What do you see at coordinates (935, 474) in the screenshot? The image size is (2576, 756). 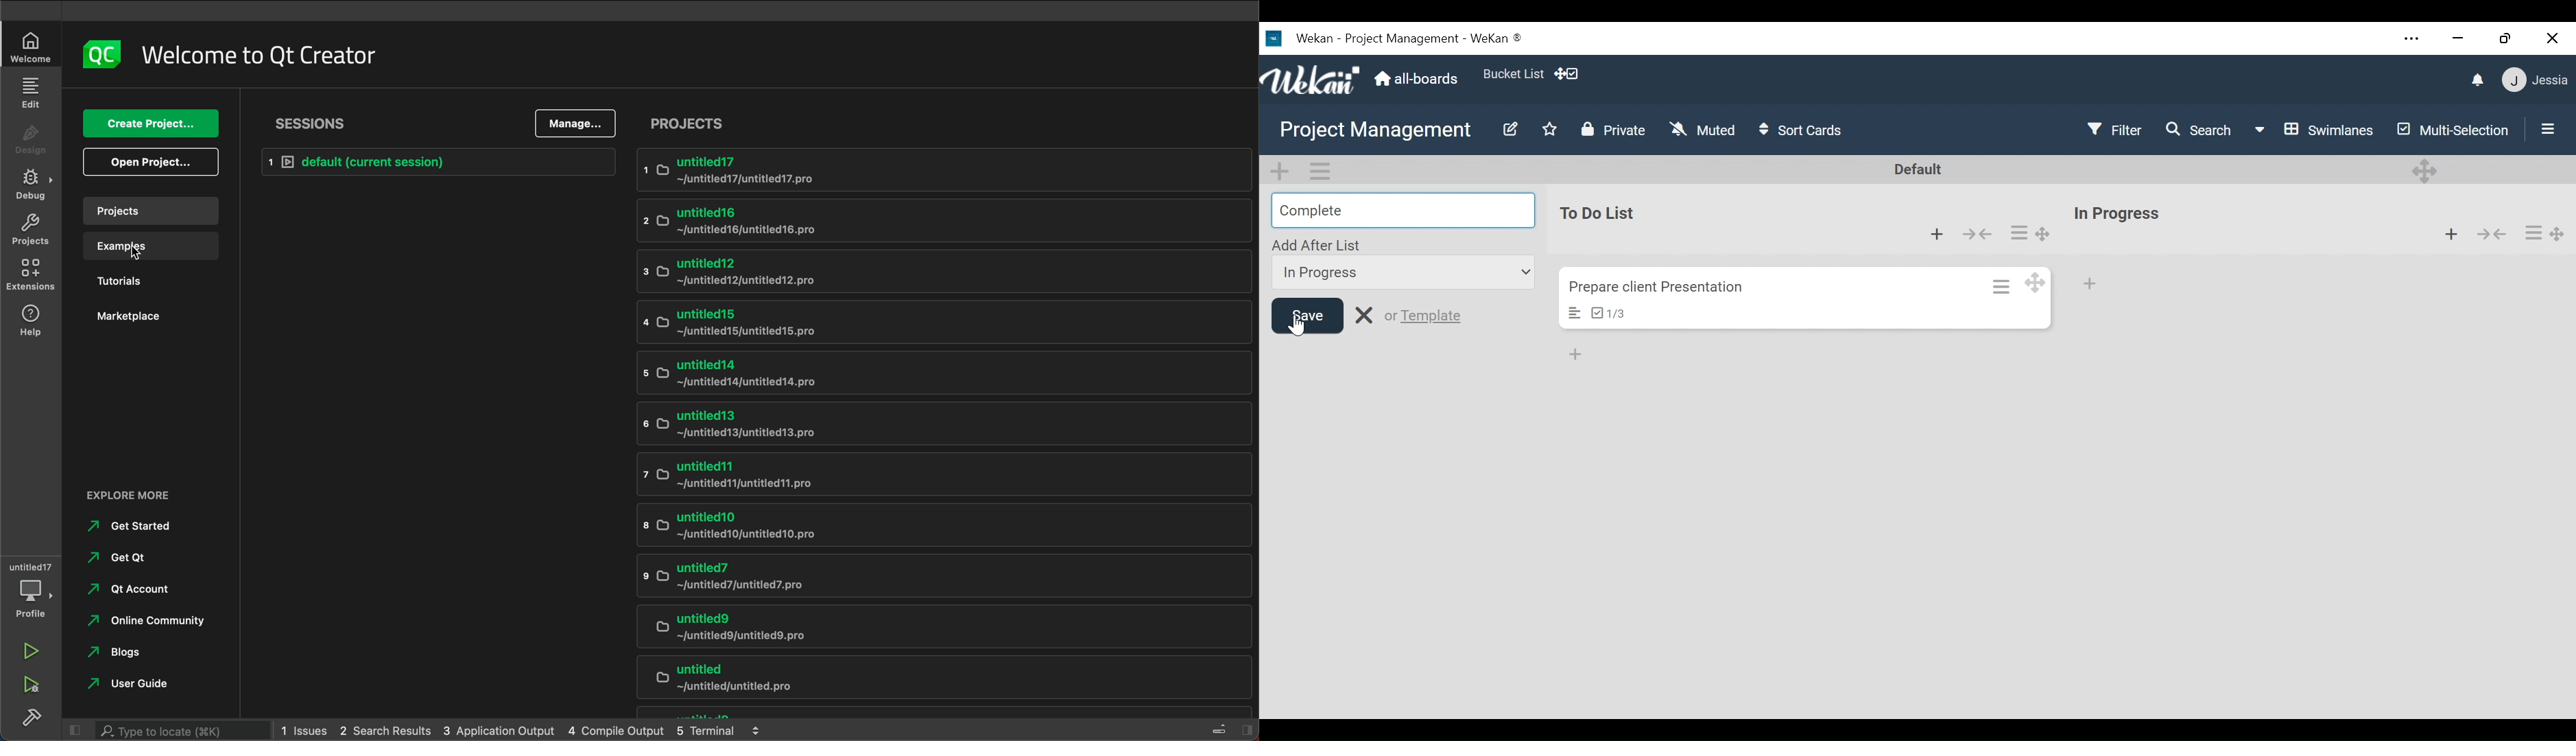 I see `untitled11` at bounding box center [935, 474].